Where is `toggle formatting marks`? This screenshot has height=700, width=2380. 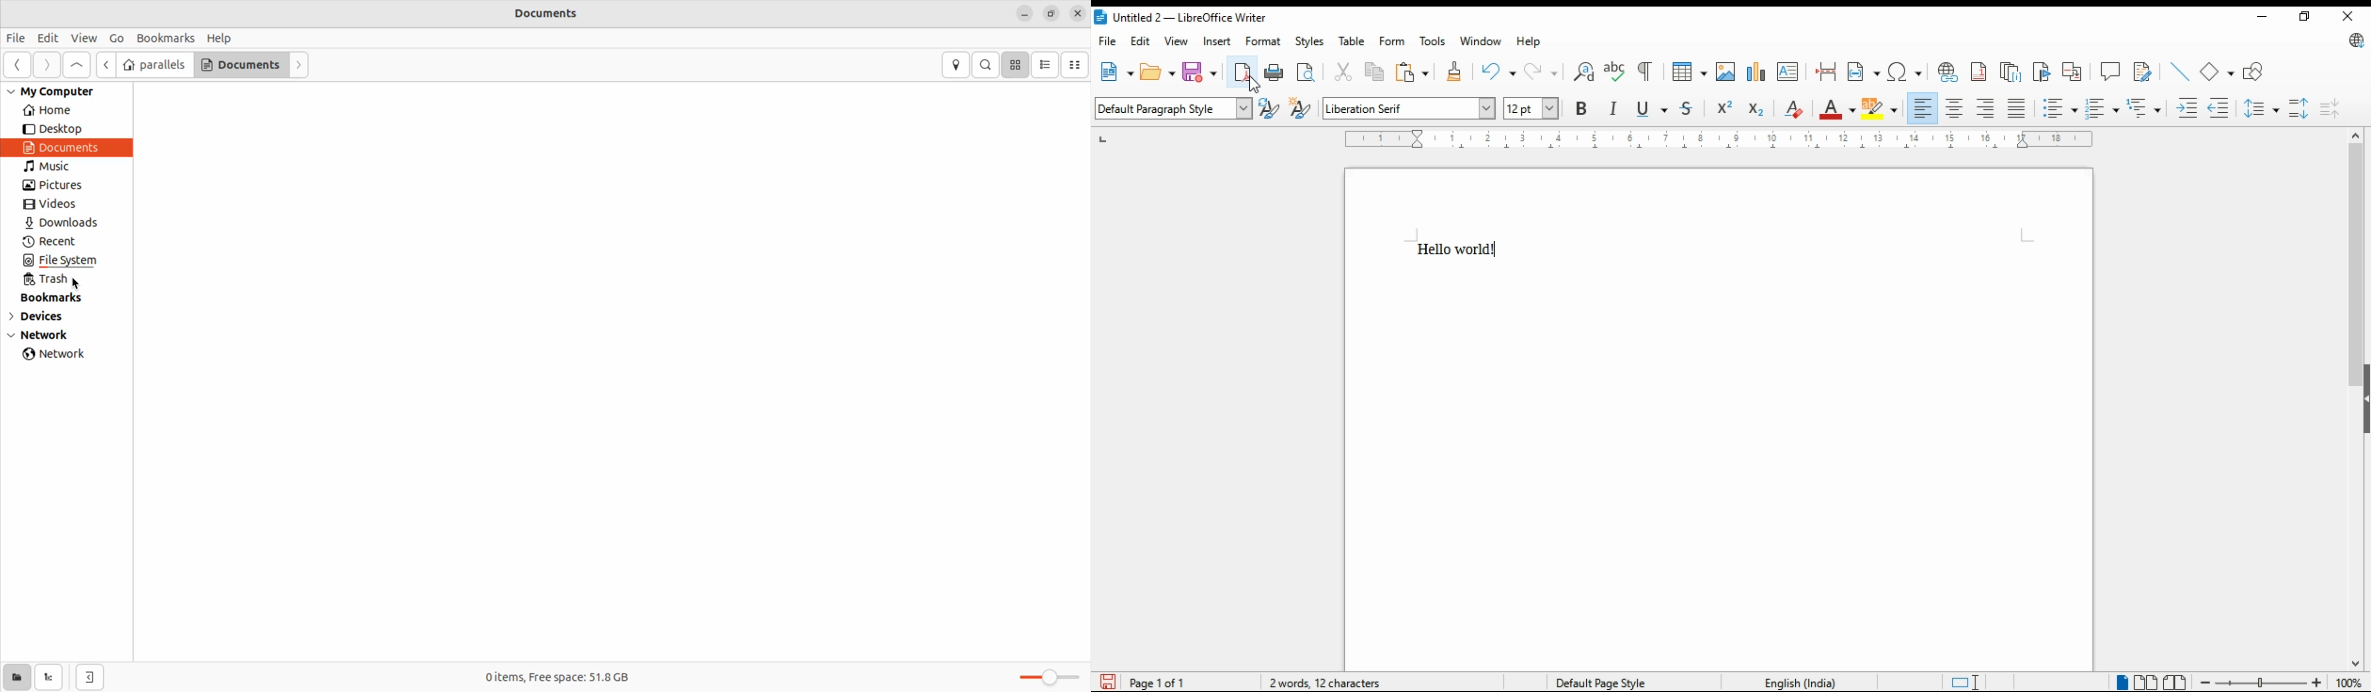
toggle formatting marks is located at coordinates (1644, 71).